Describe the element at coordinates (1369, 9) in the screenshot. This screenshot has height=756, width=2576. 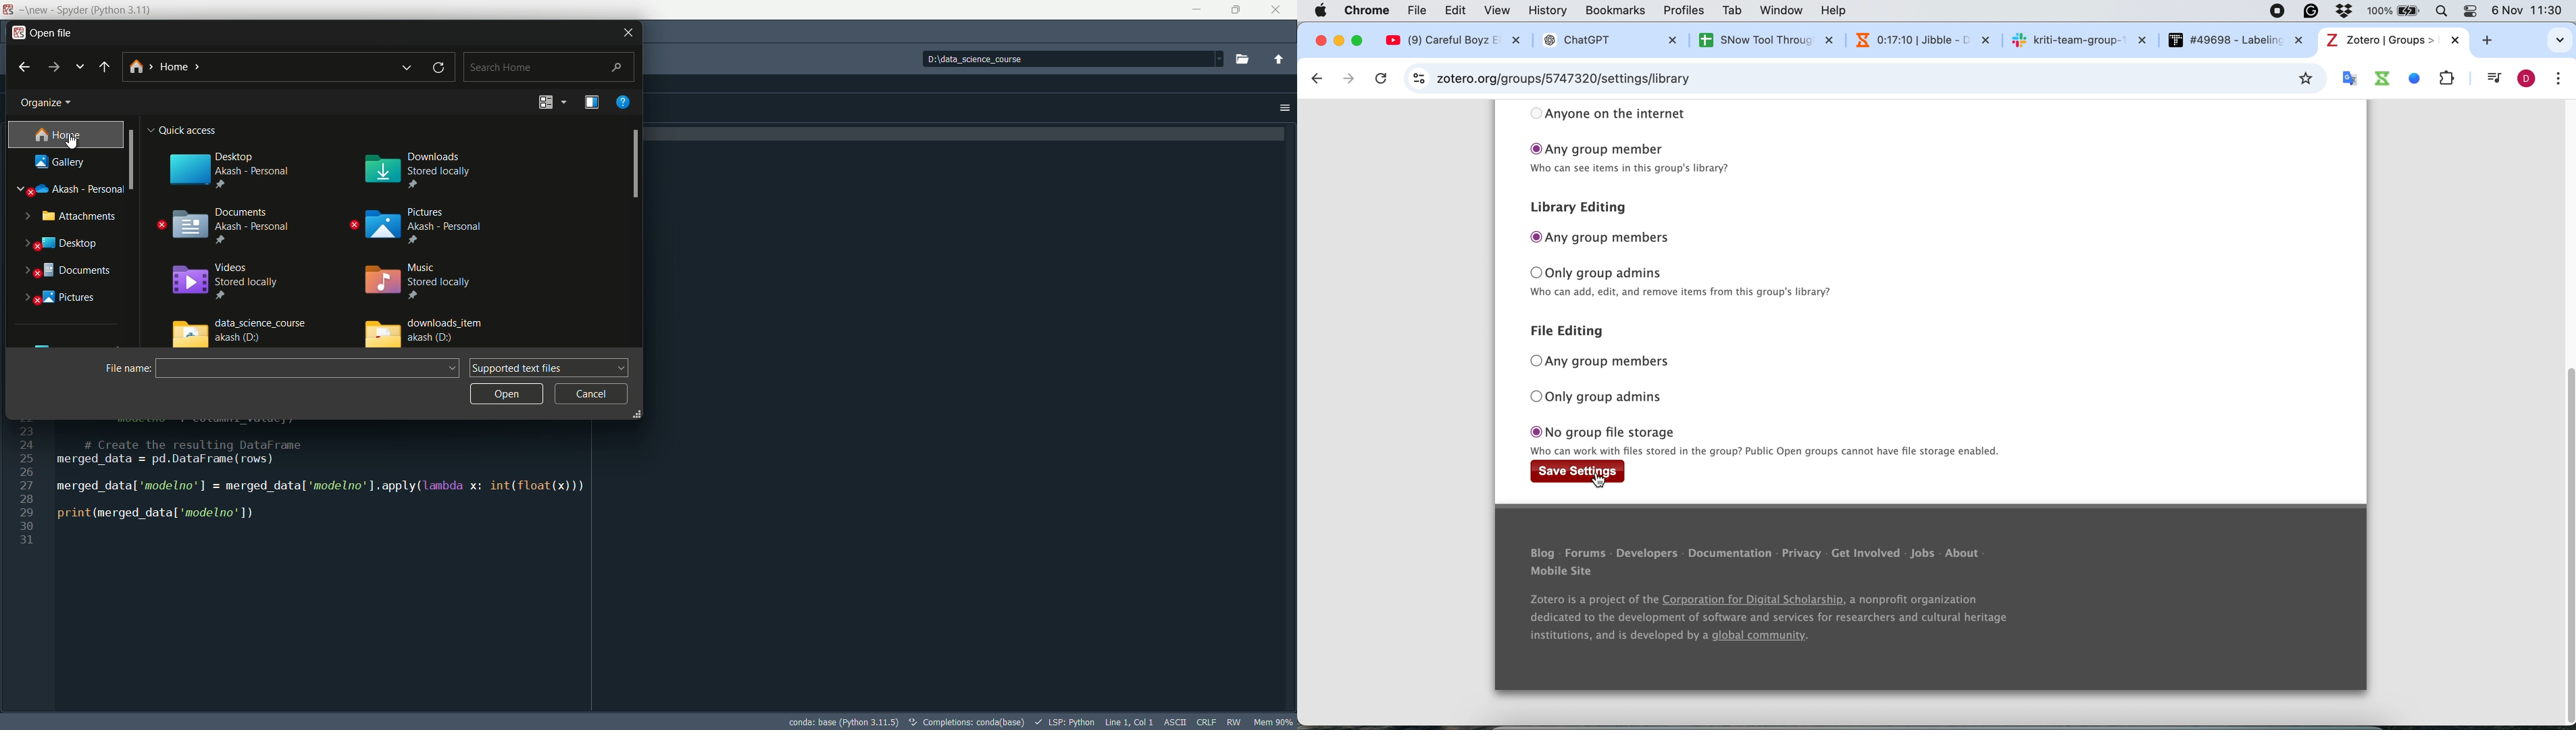
I see `chrome` at that location.